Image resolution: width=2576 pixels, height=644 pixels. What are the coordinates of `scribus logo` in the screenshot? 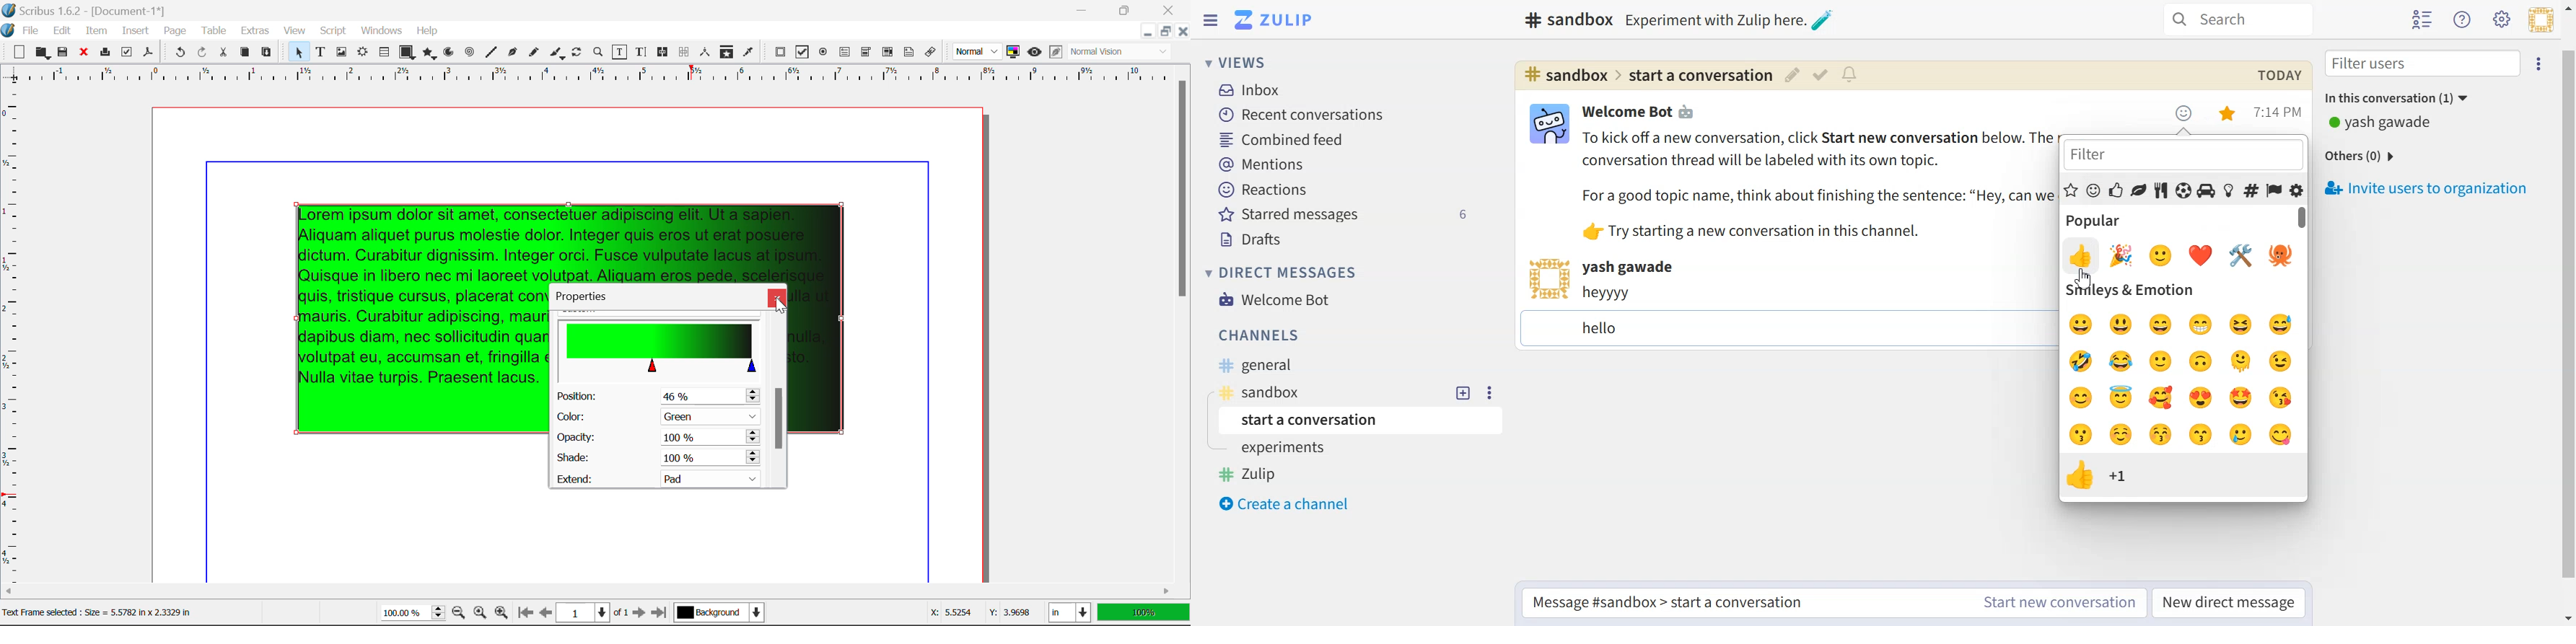 It's located at (10, 30).